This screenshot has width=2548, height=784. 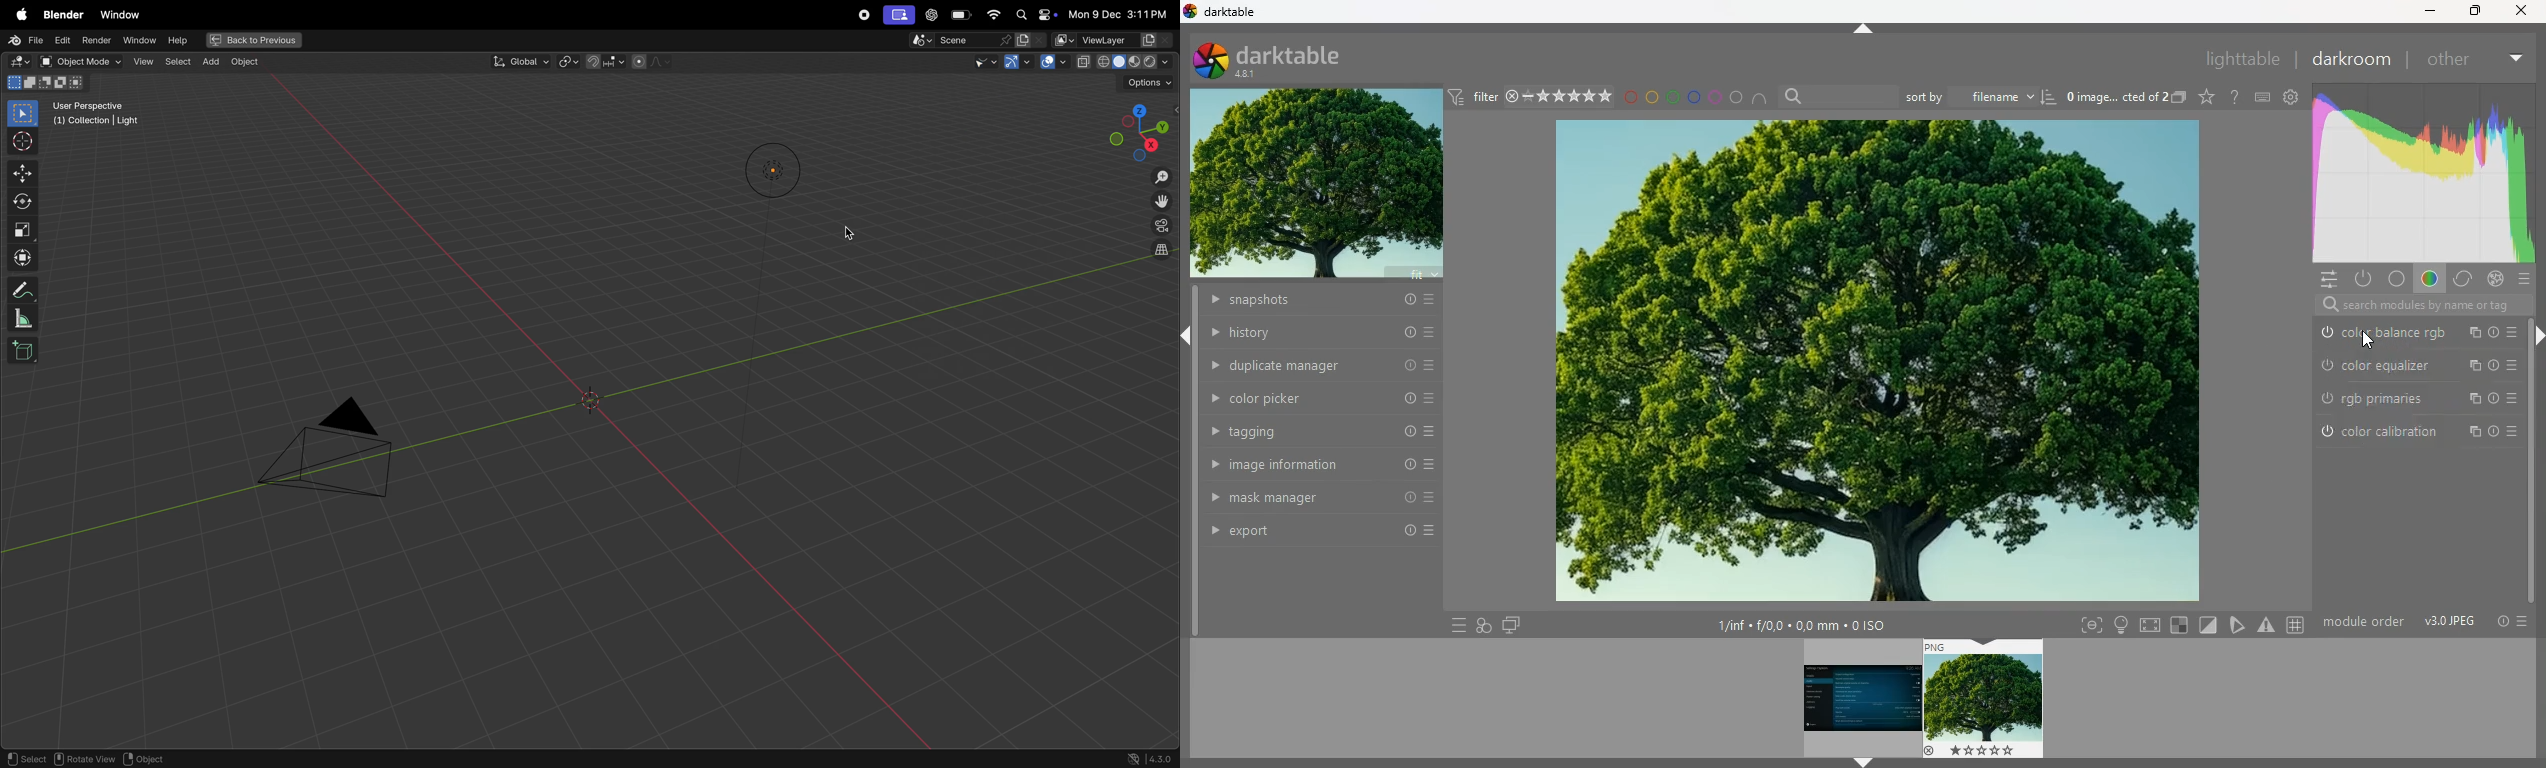 What do you see at coordinates (2526, 280) in the screenshot?
I see `menu` at bounding box center [2526, 280].